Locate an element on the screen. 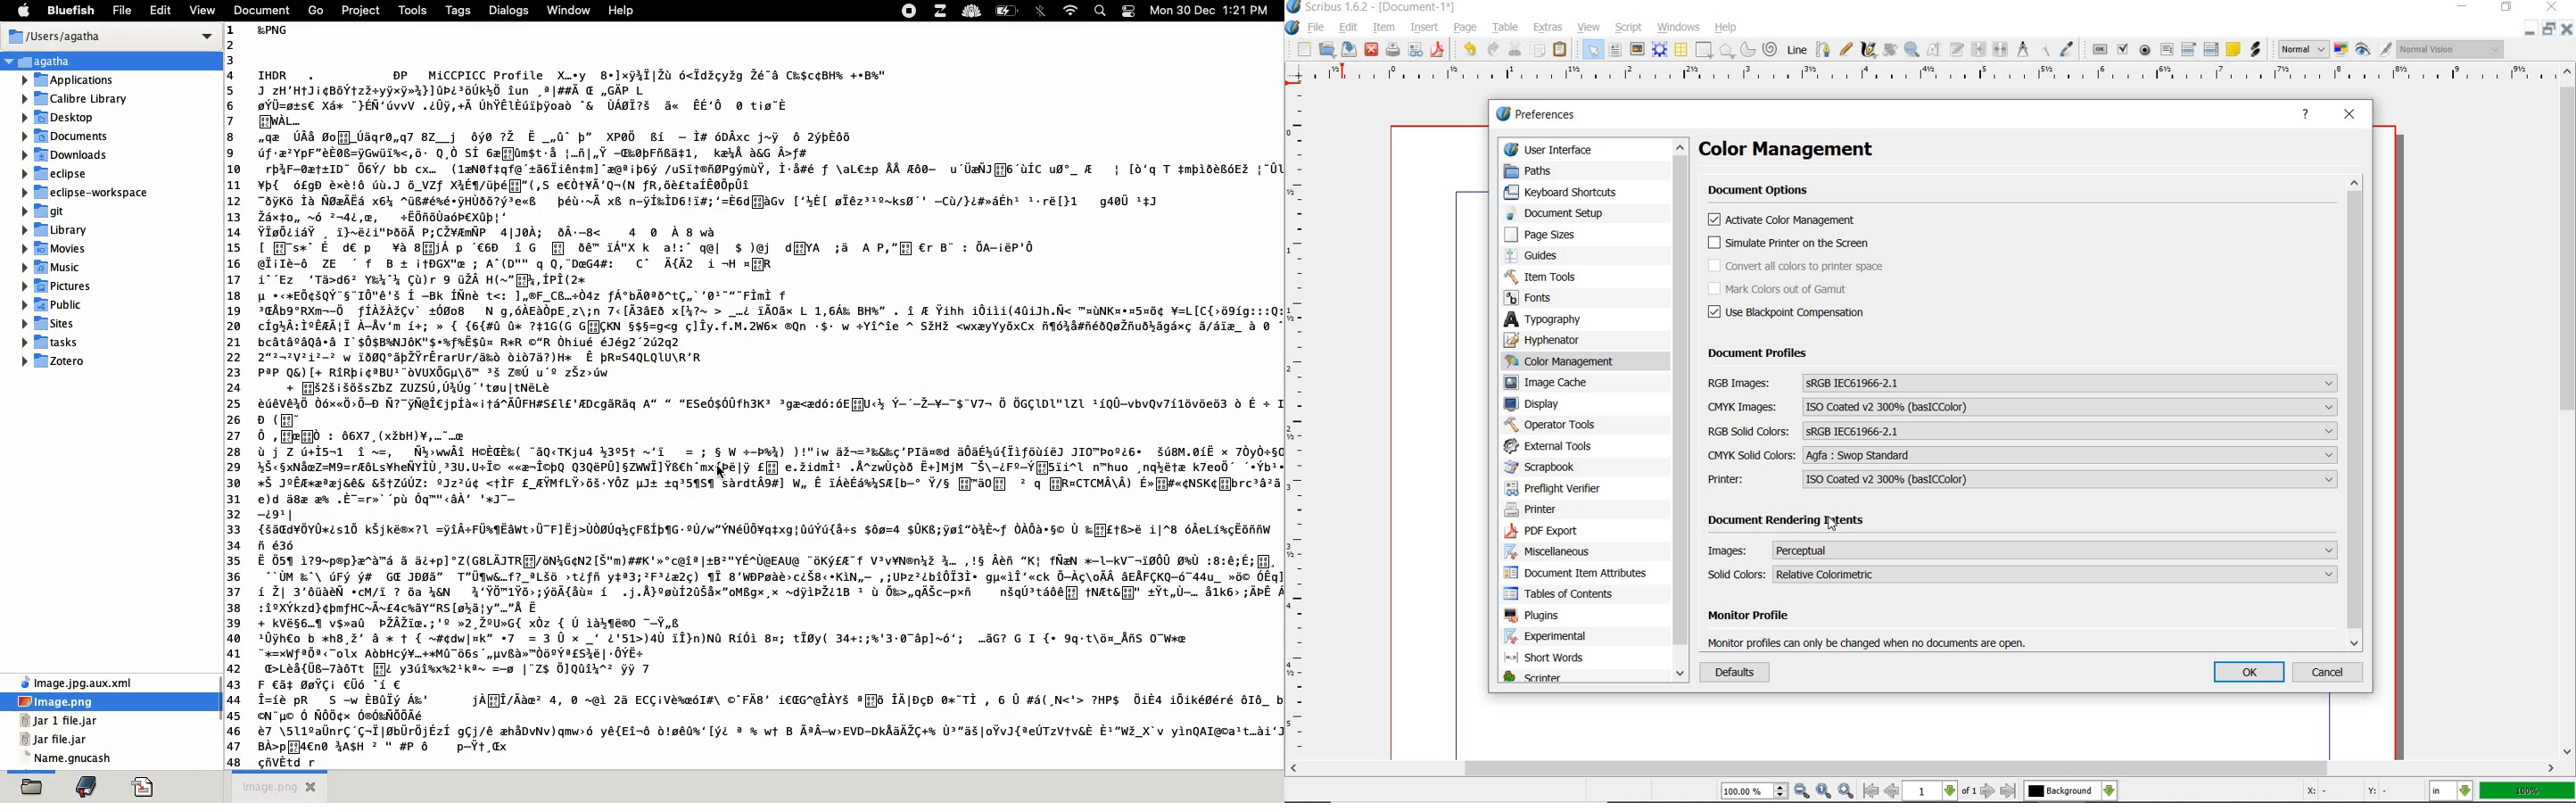  printer is located at coordinates (1547, 511).